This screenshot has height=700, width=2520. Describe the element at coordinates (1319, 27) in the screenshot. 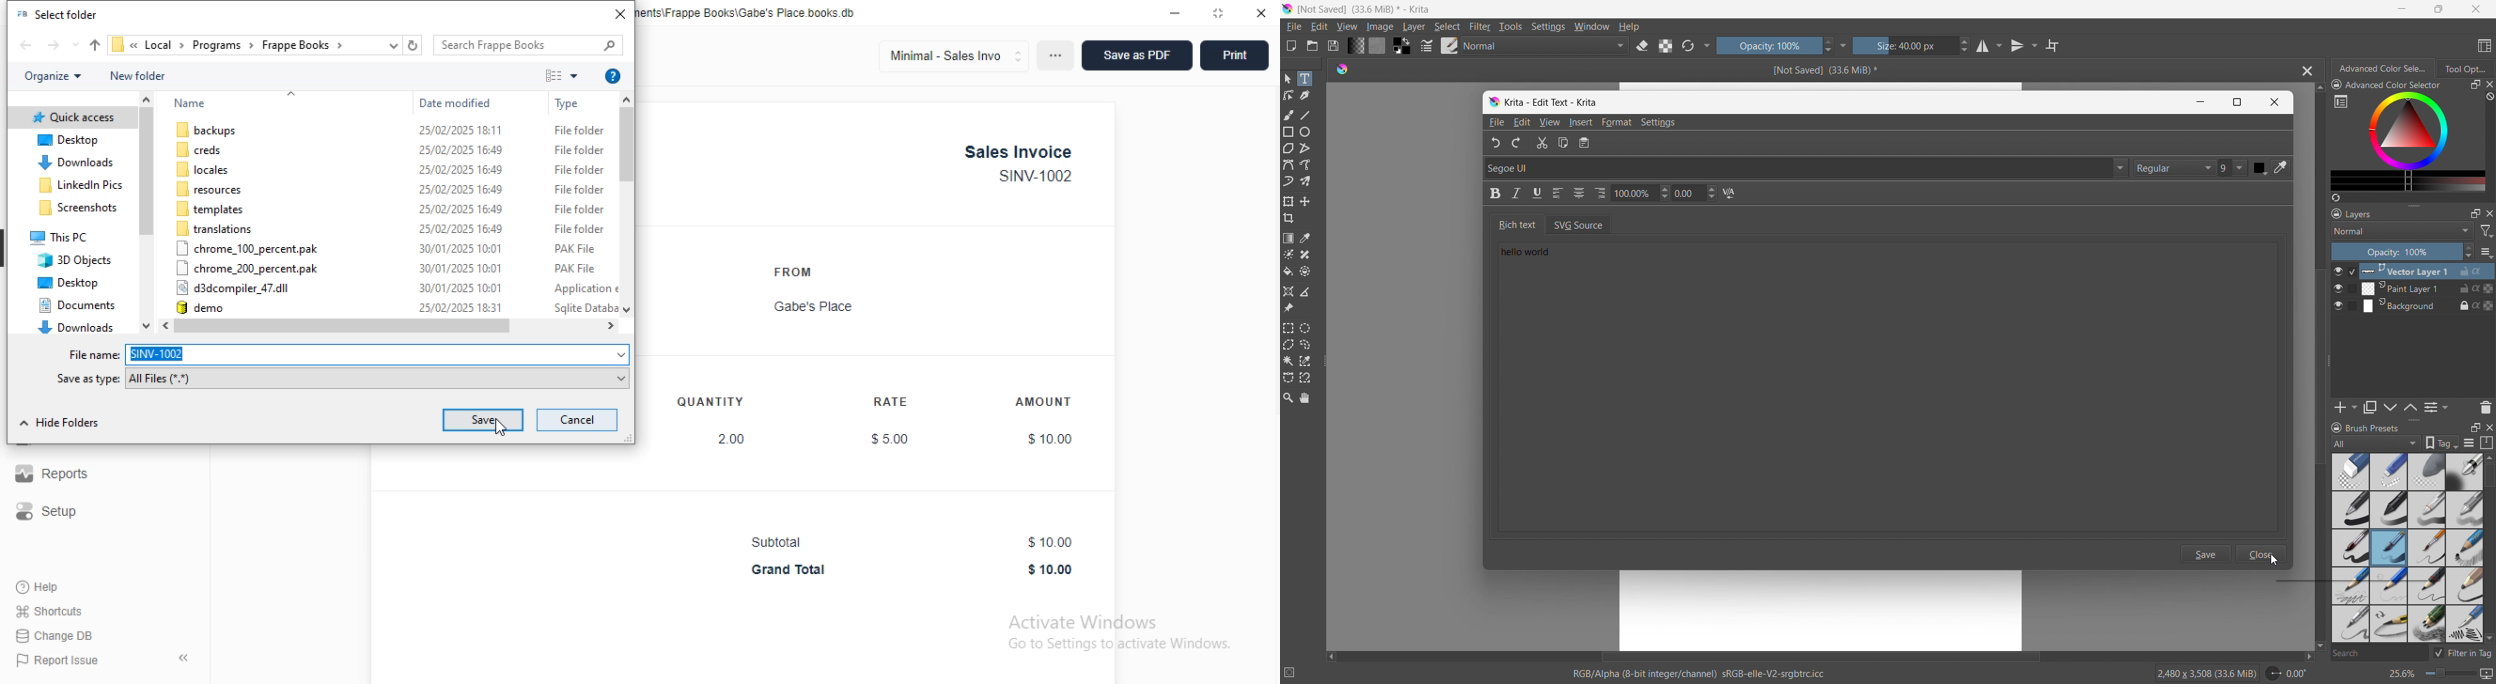

I see `edit` at that location.